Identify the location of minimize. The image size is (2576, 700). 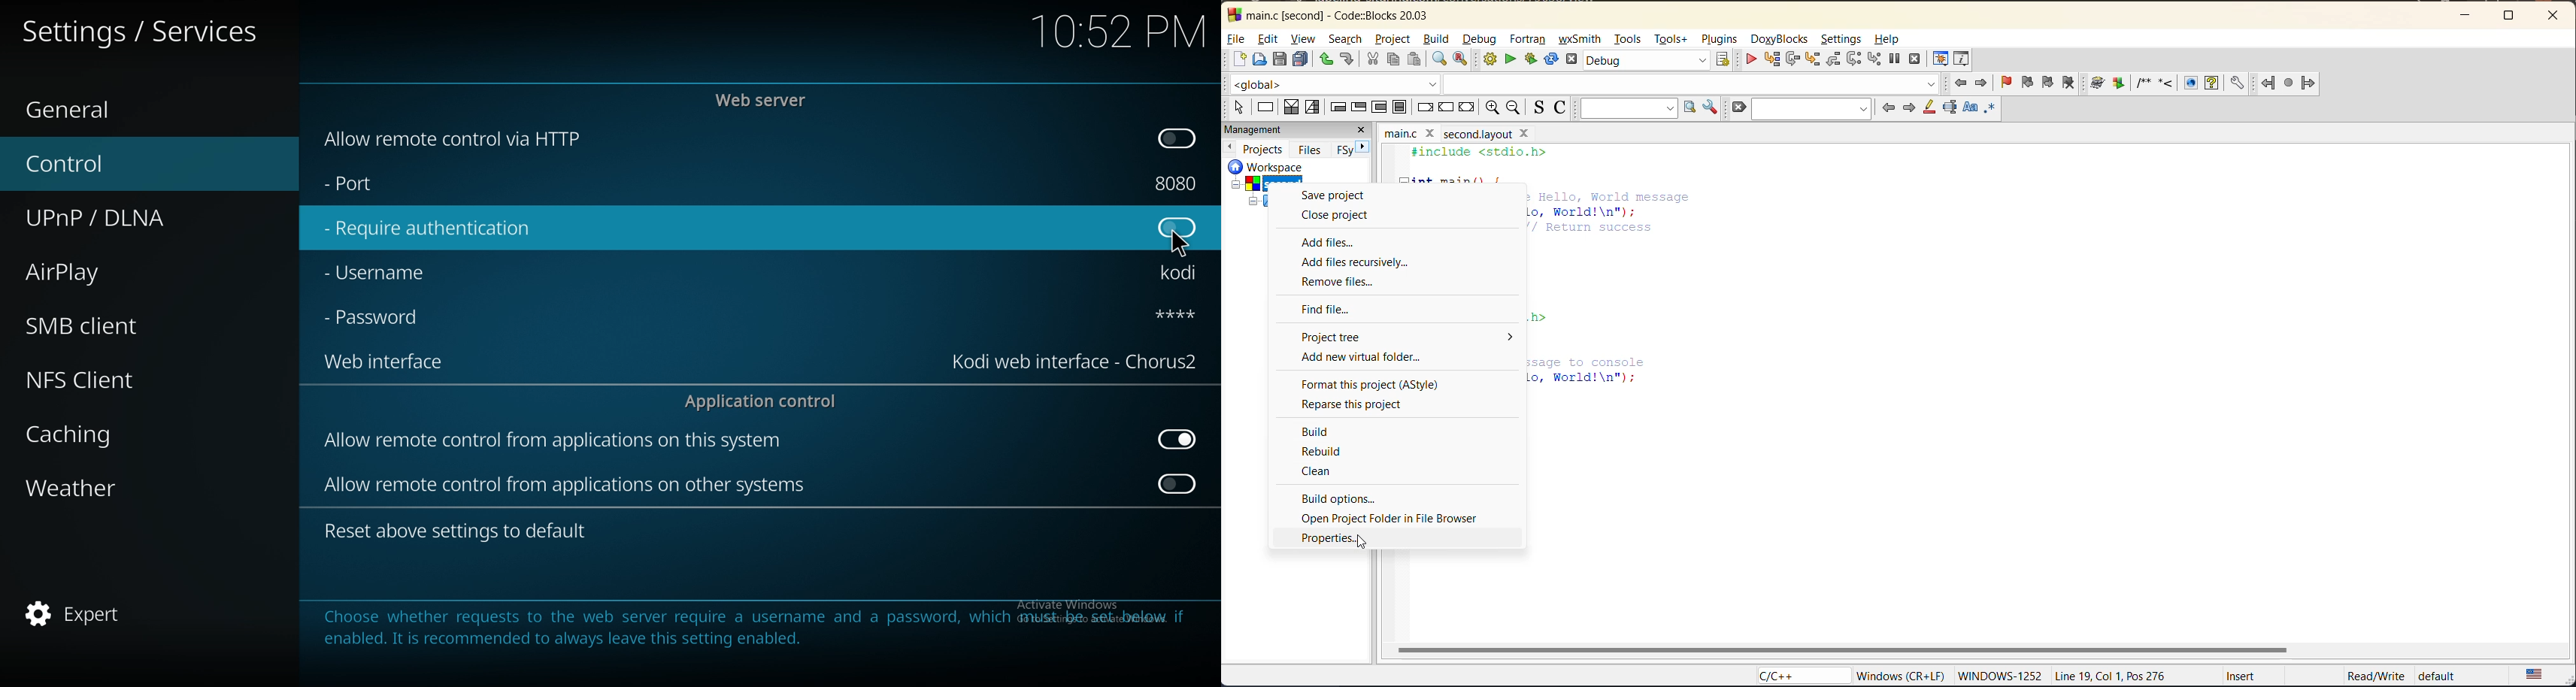
(2472, 13).